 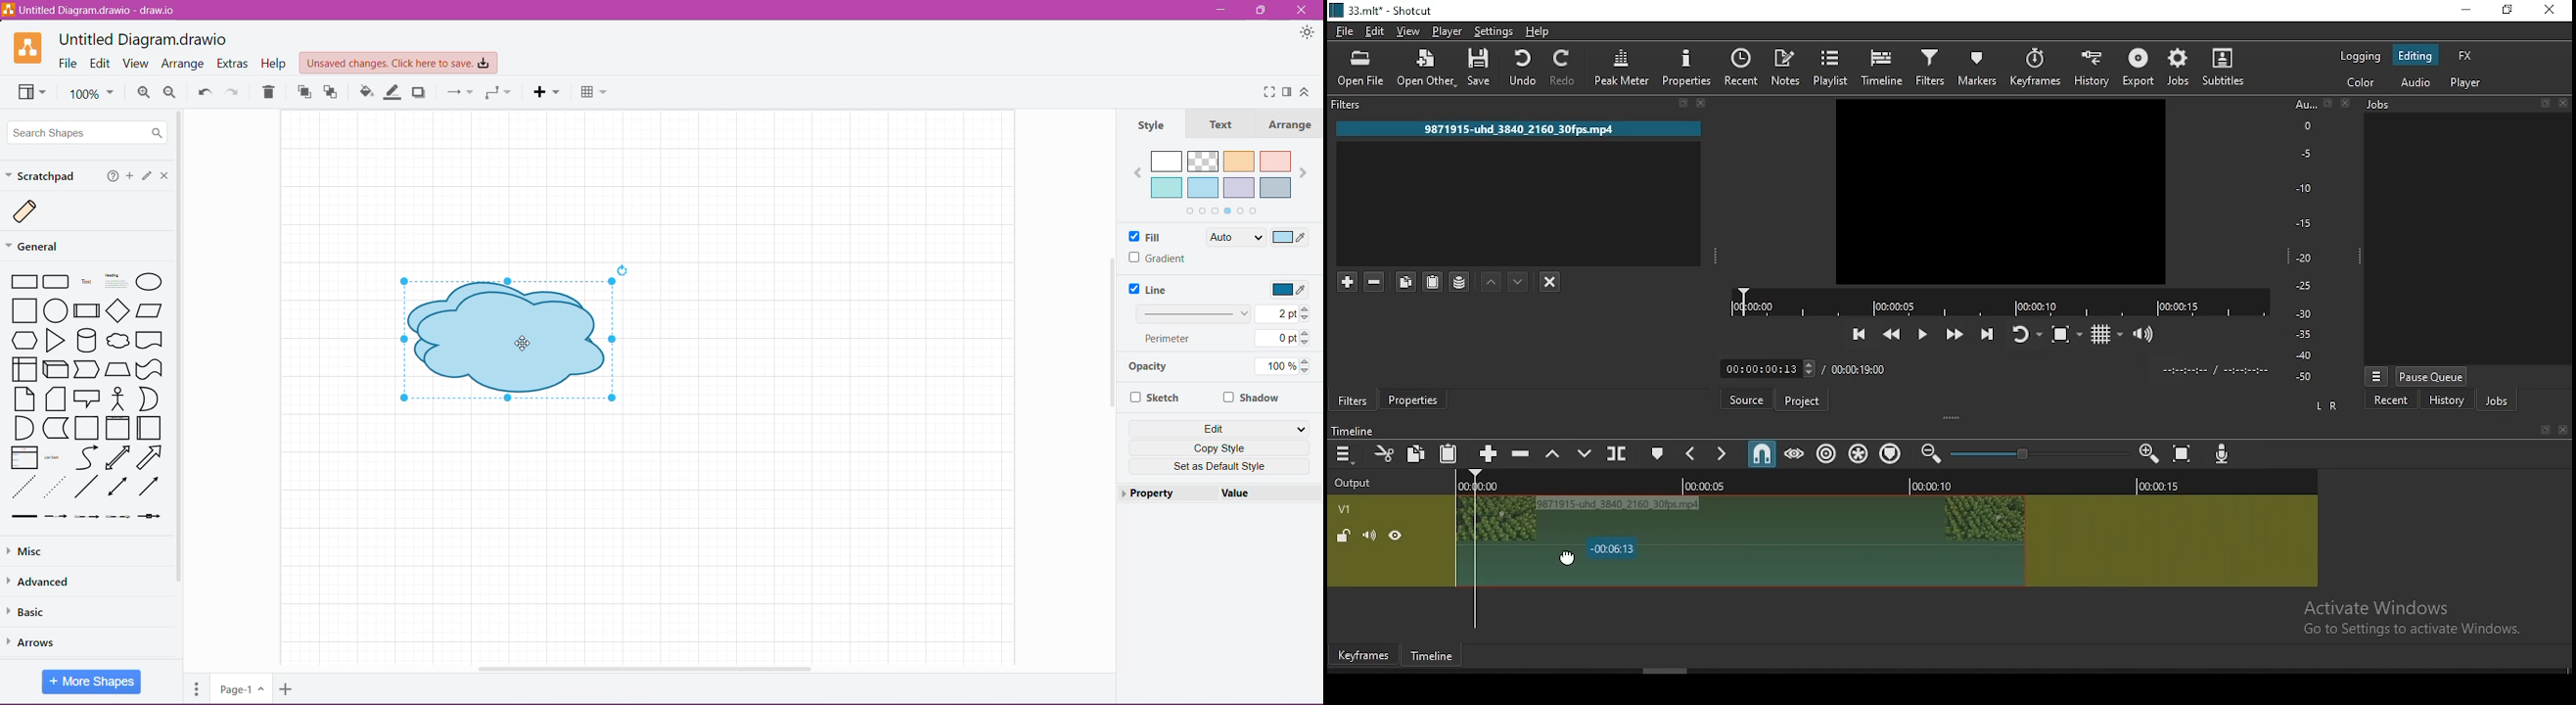 What do you see at coordinates (2140, 69) in the screenshot?
I see `export` at bounding box center [2140, 69].